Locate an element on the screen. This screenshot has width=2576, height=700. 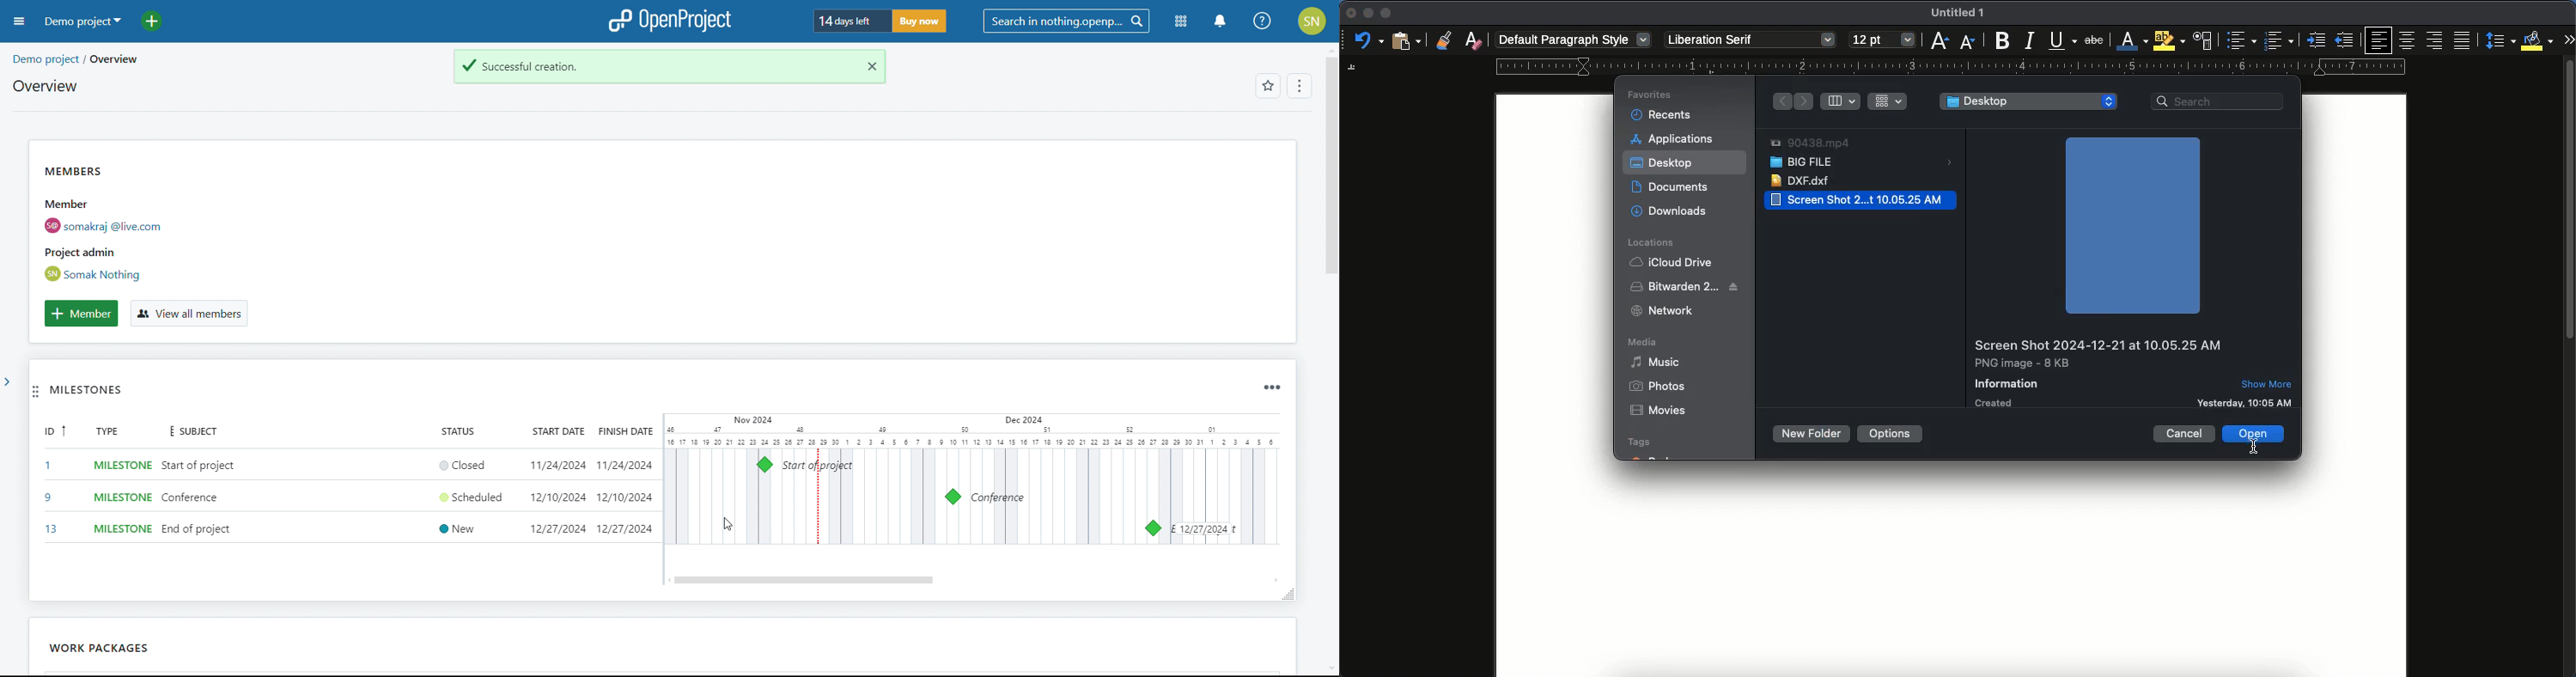
set type is located at coordinates (116, 495).